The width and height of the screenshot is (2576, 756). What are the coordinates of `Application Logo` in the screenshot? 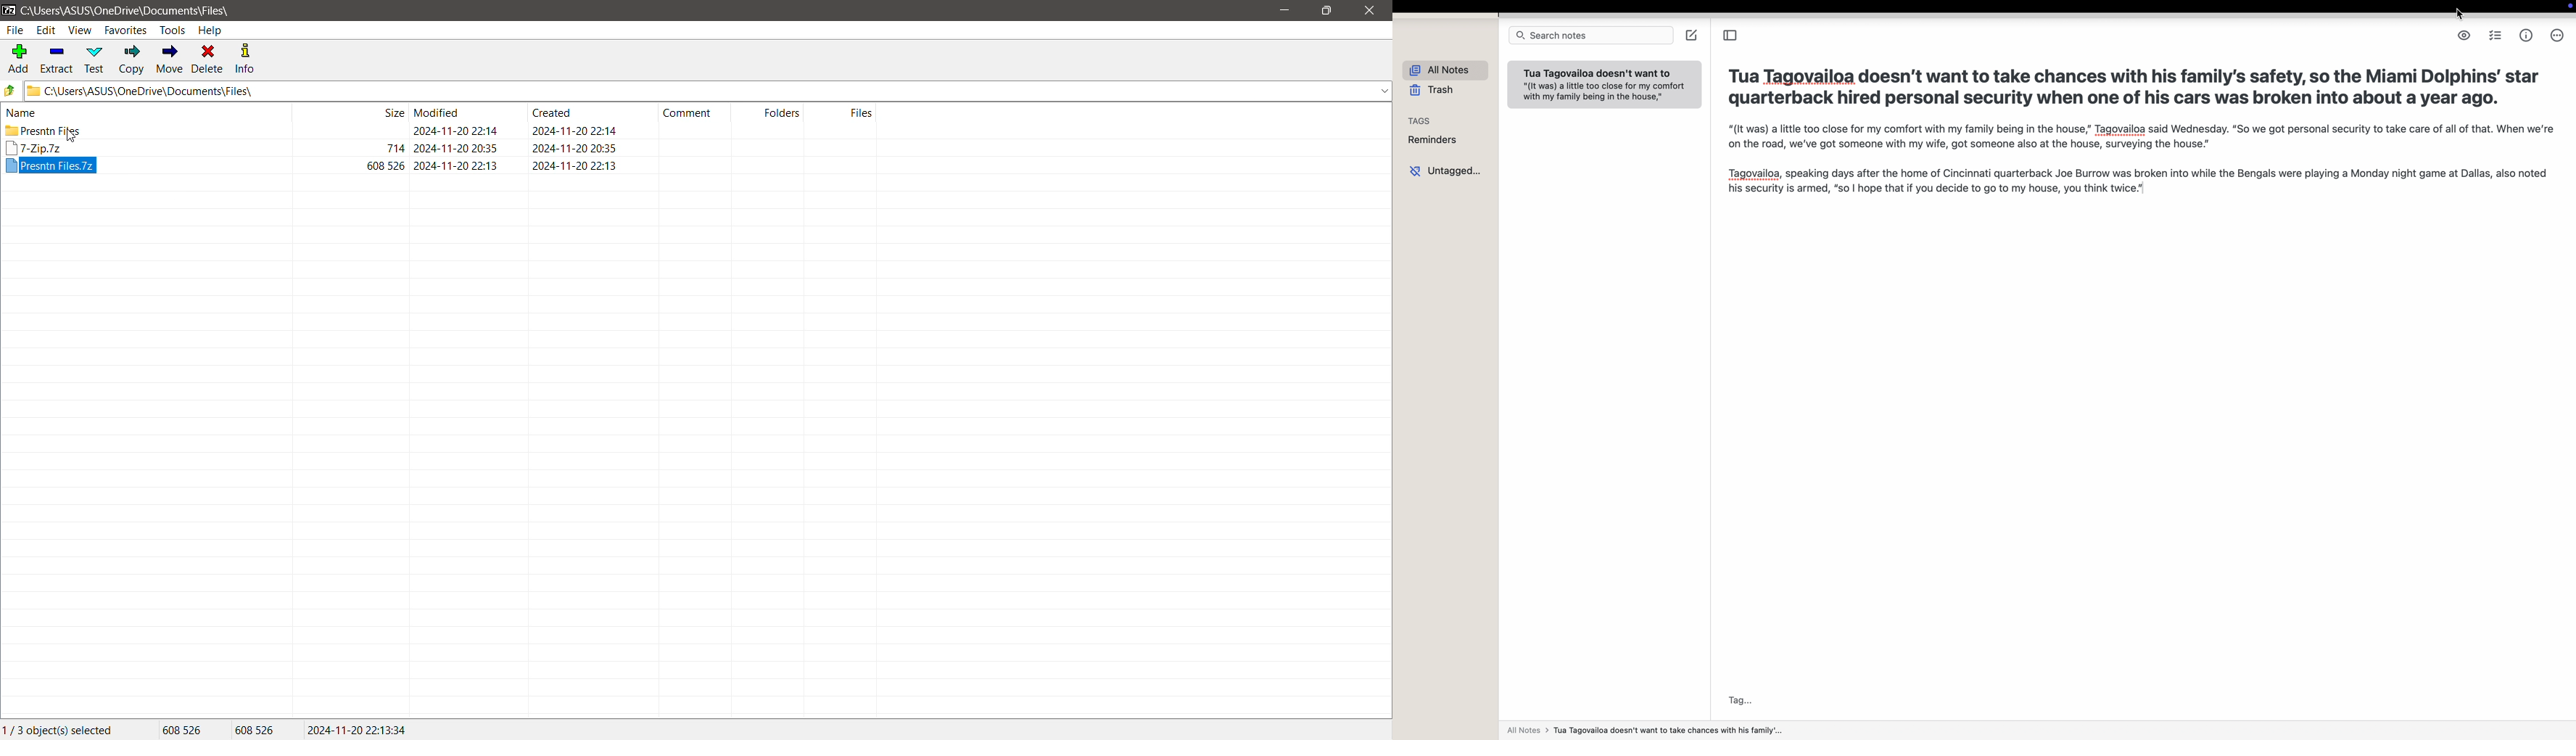 It's located at (9, 9).